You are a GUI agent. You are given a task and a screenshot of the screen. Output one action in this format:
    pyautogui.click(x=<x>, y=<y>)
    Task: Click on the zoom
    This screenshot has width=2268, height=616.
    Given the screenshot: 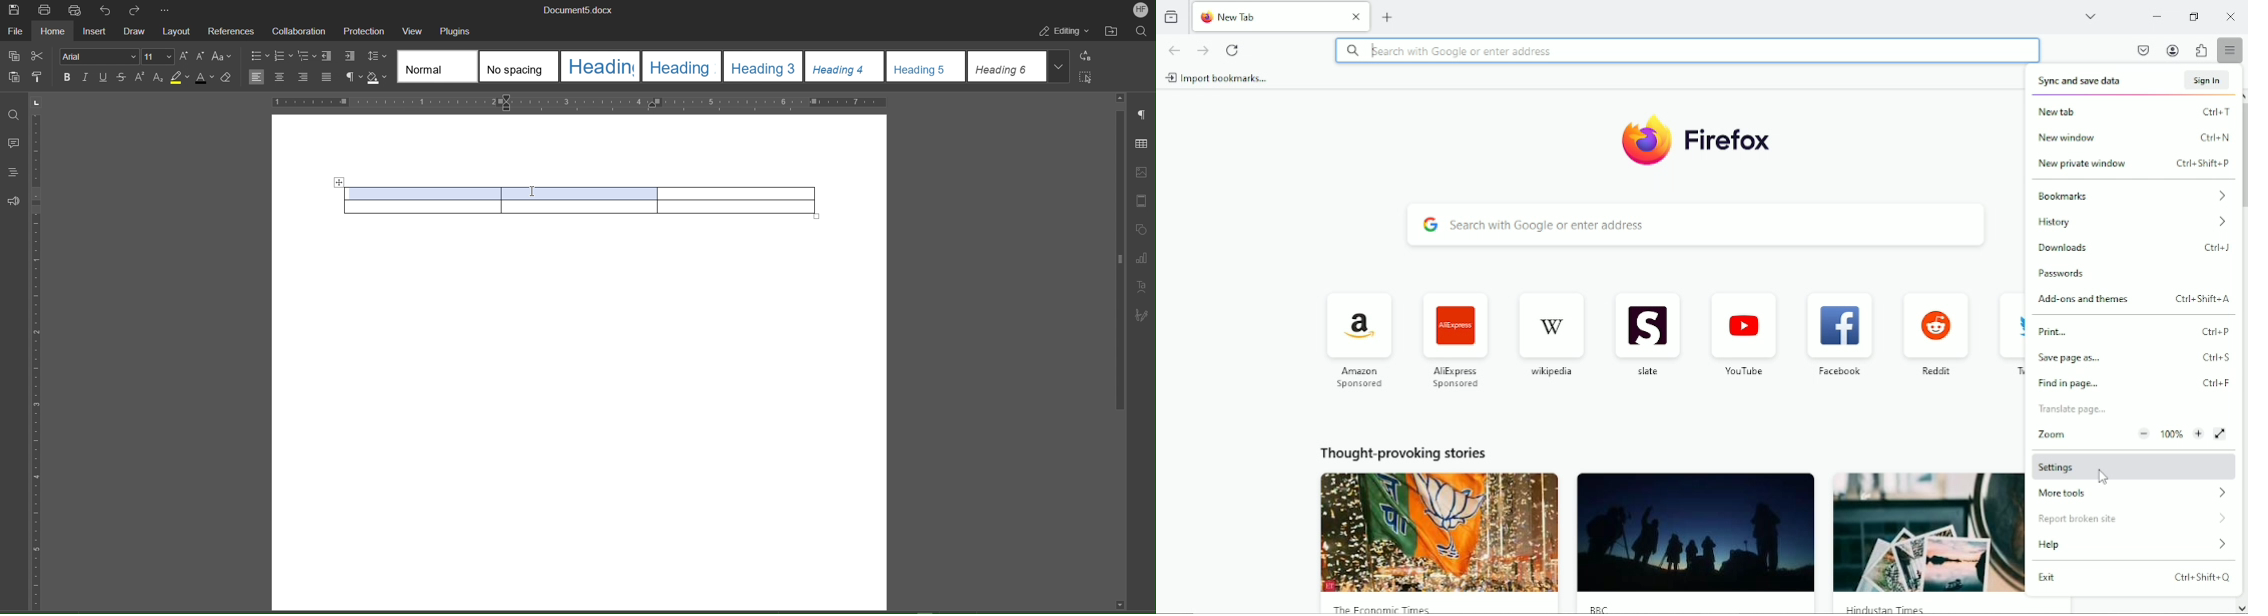 What is the action you would take?
    pyautogui.click(x=2116, y=434)
    